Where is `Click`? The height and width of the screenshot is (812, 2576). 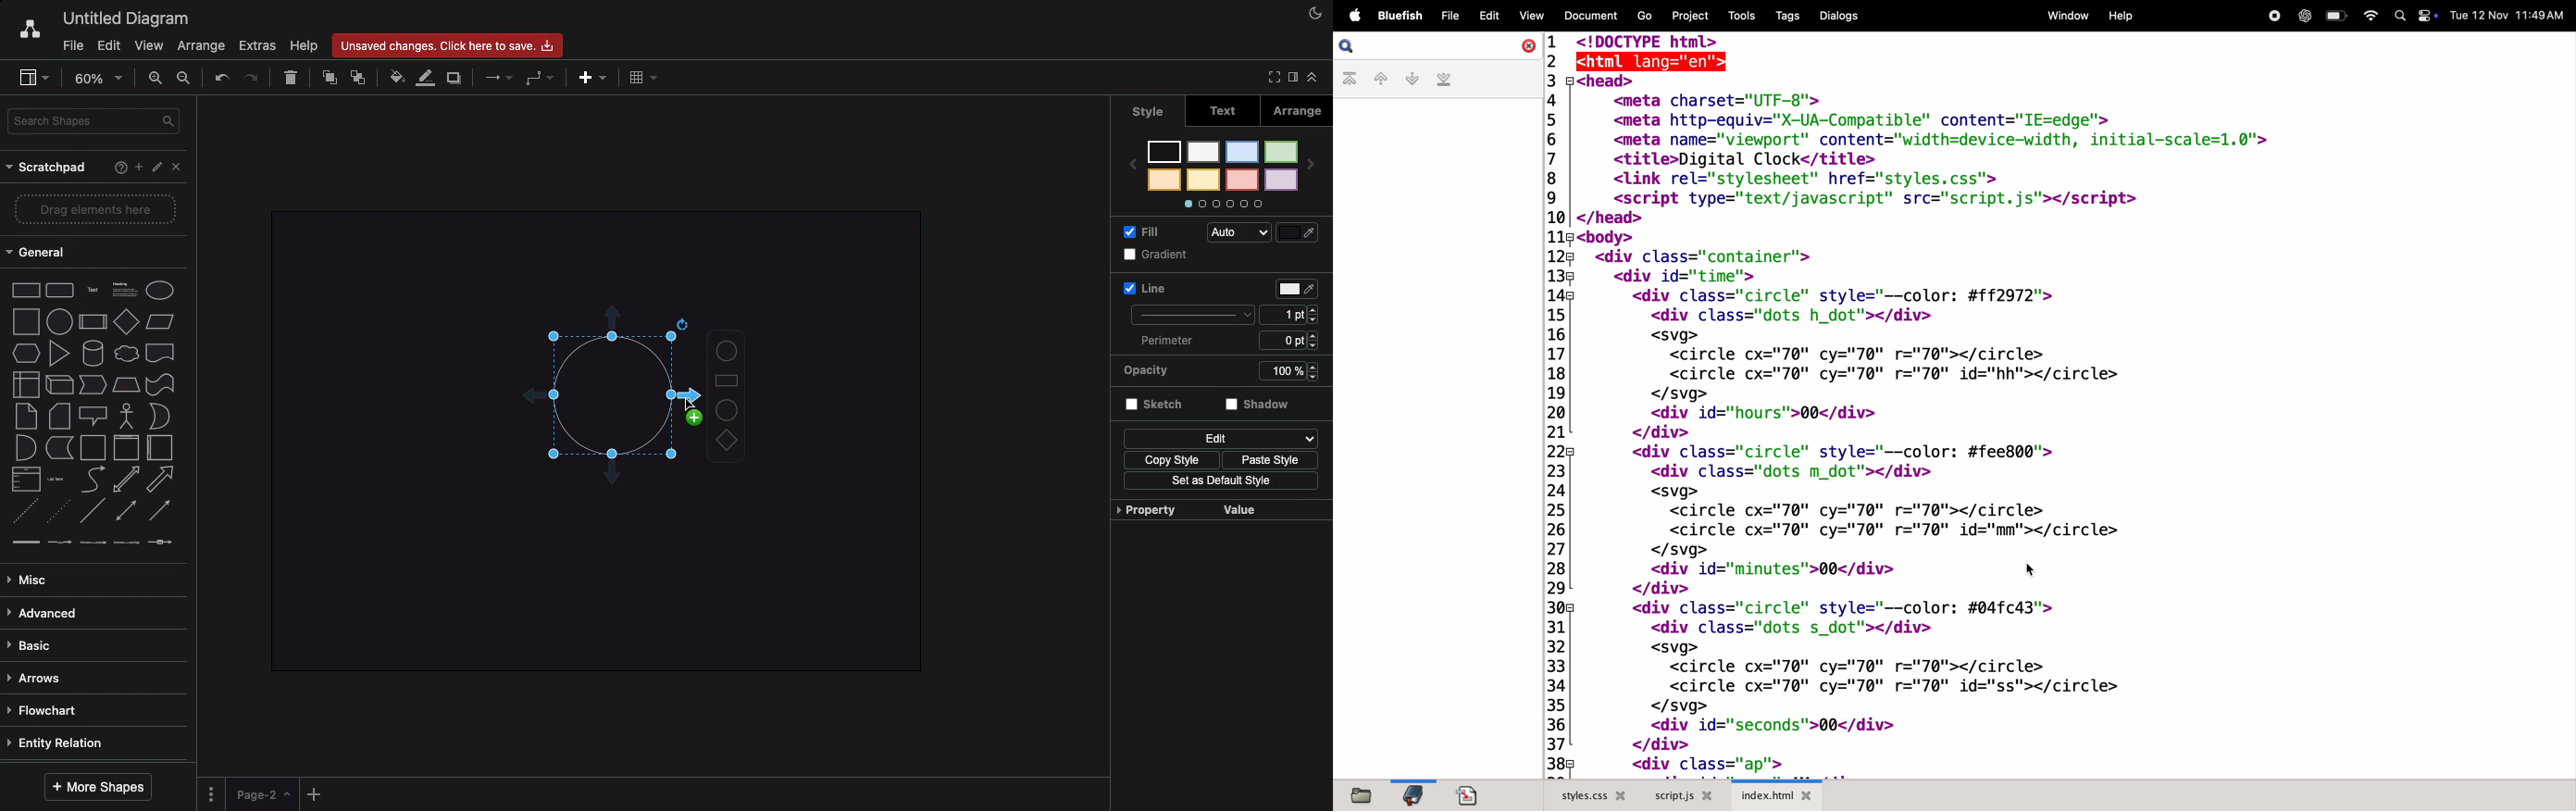
Click is located at coordinates (685, 396).